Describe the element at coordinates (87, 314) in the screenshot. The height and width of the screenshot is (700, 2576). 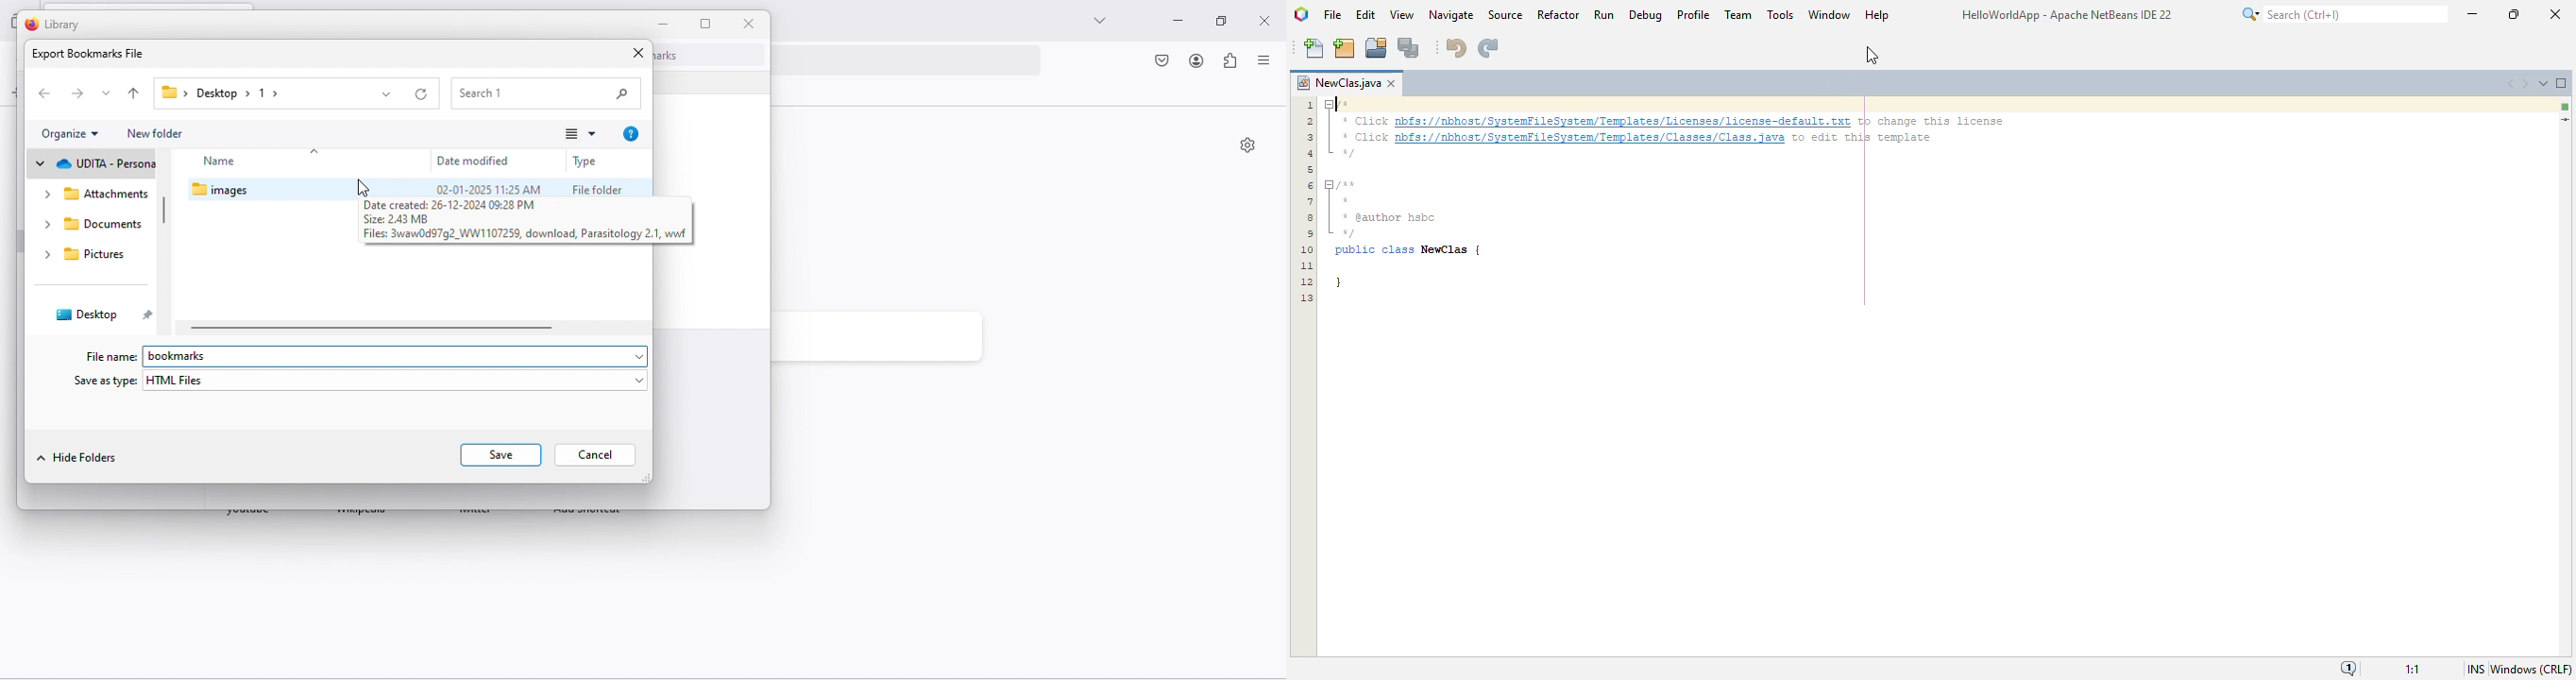
I see `desktop` at that location.